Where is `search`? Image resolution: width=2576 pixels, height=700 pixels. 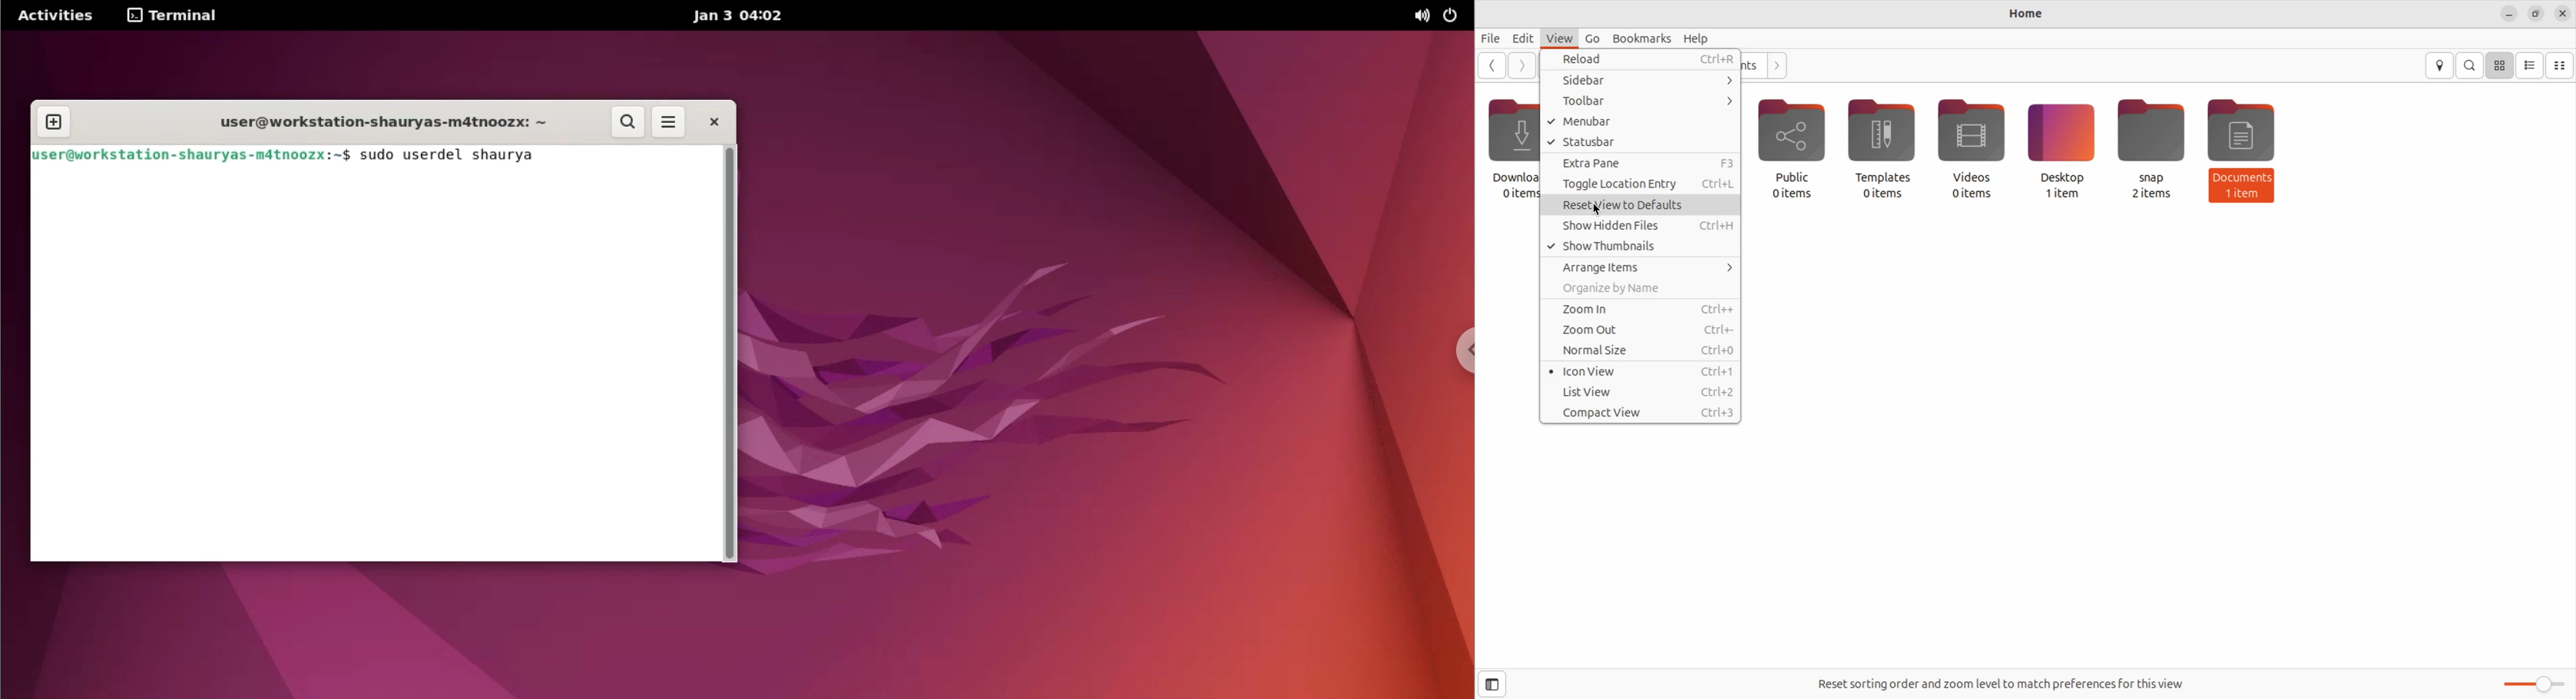
search is located at coordinates (2471, 65).